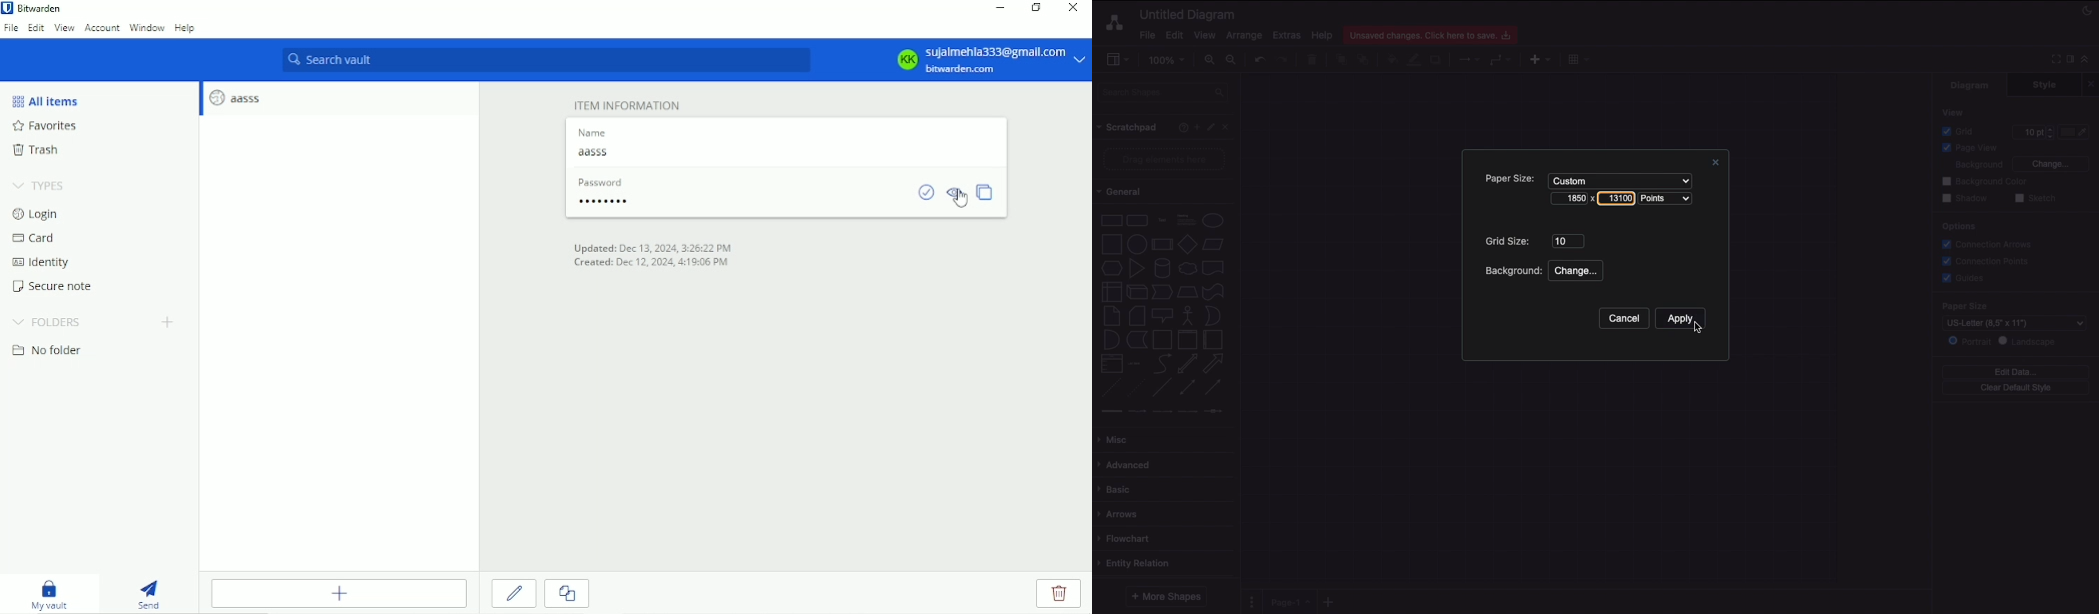 The height and width of the screenshot is (616, 2100). What do you see at coordinates (1341, 60) in the screenshot?
I see `To front` at bounding box center [1341, 60].